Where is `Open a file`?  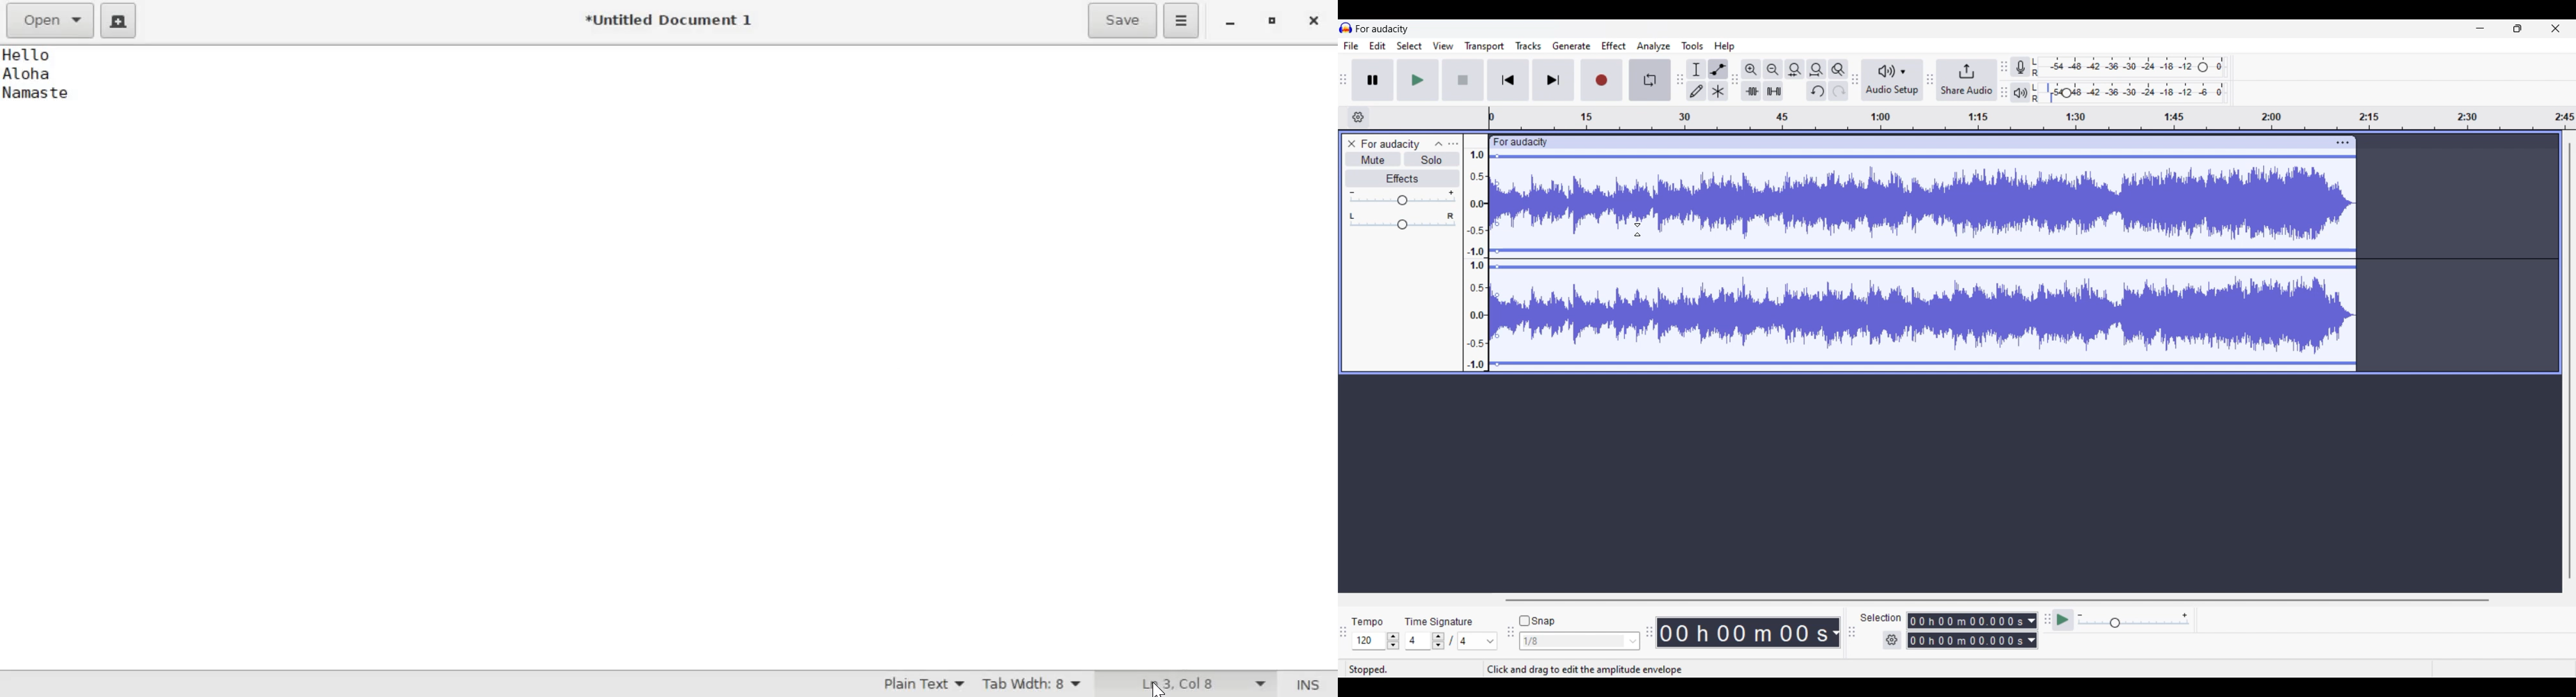
Open a file is located at coordinates (52, 20).